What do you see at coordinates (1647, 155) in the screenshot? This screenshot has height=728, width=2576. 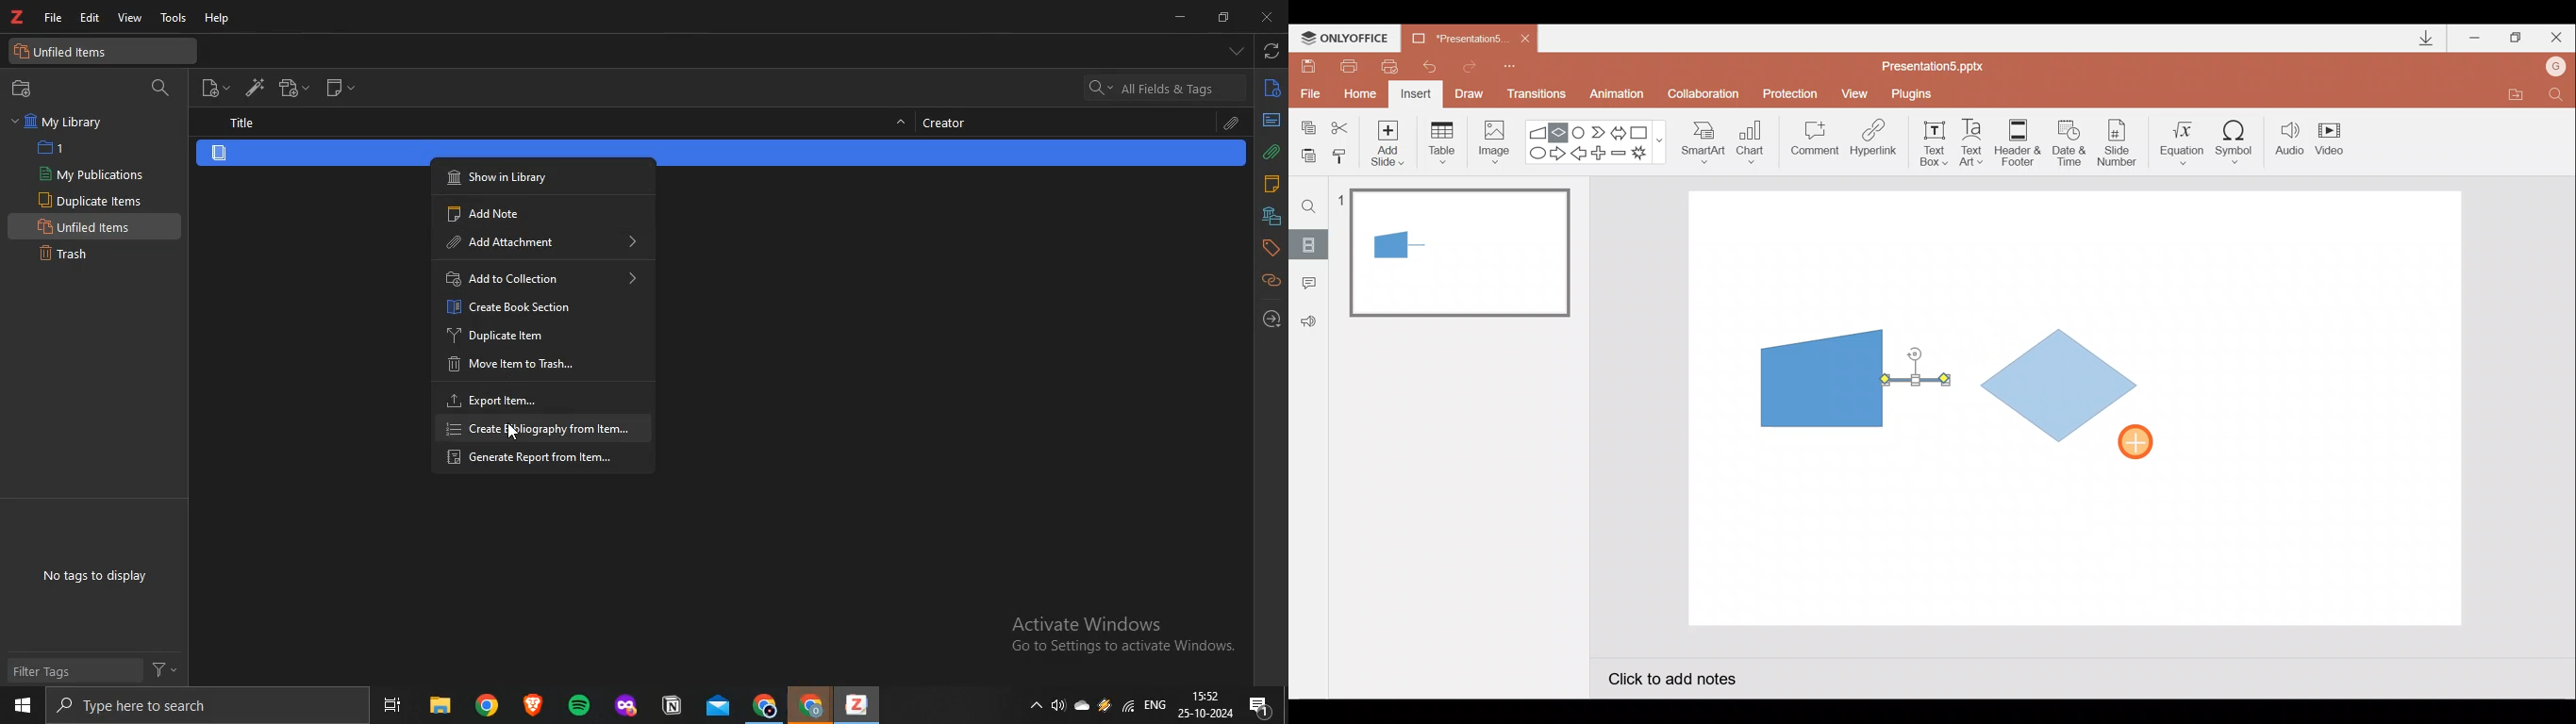 I see `Explosion 1` at bounding box center [1647, 155].